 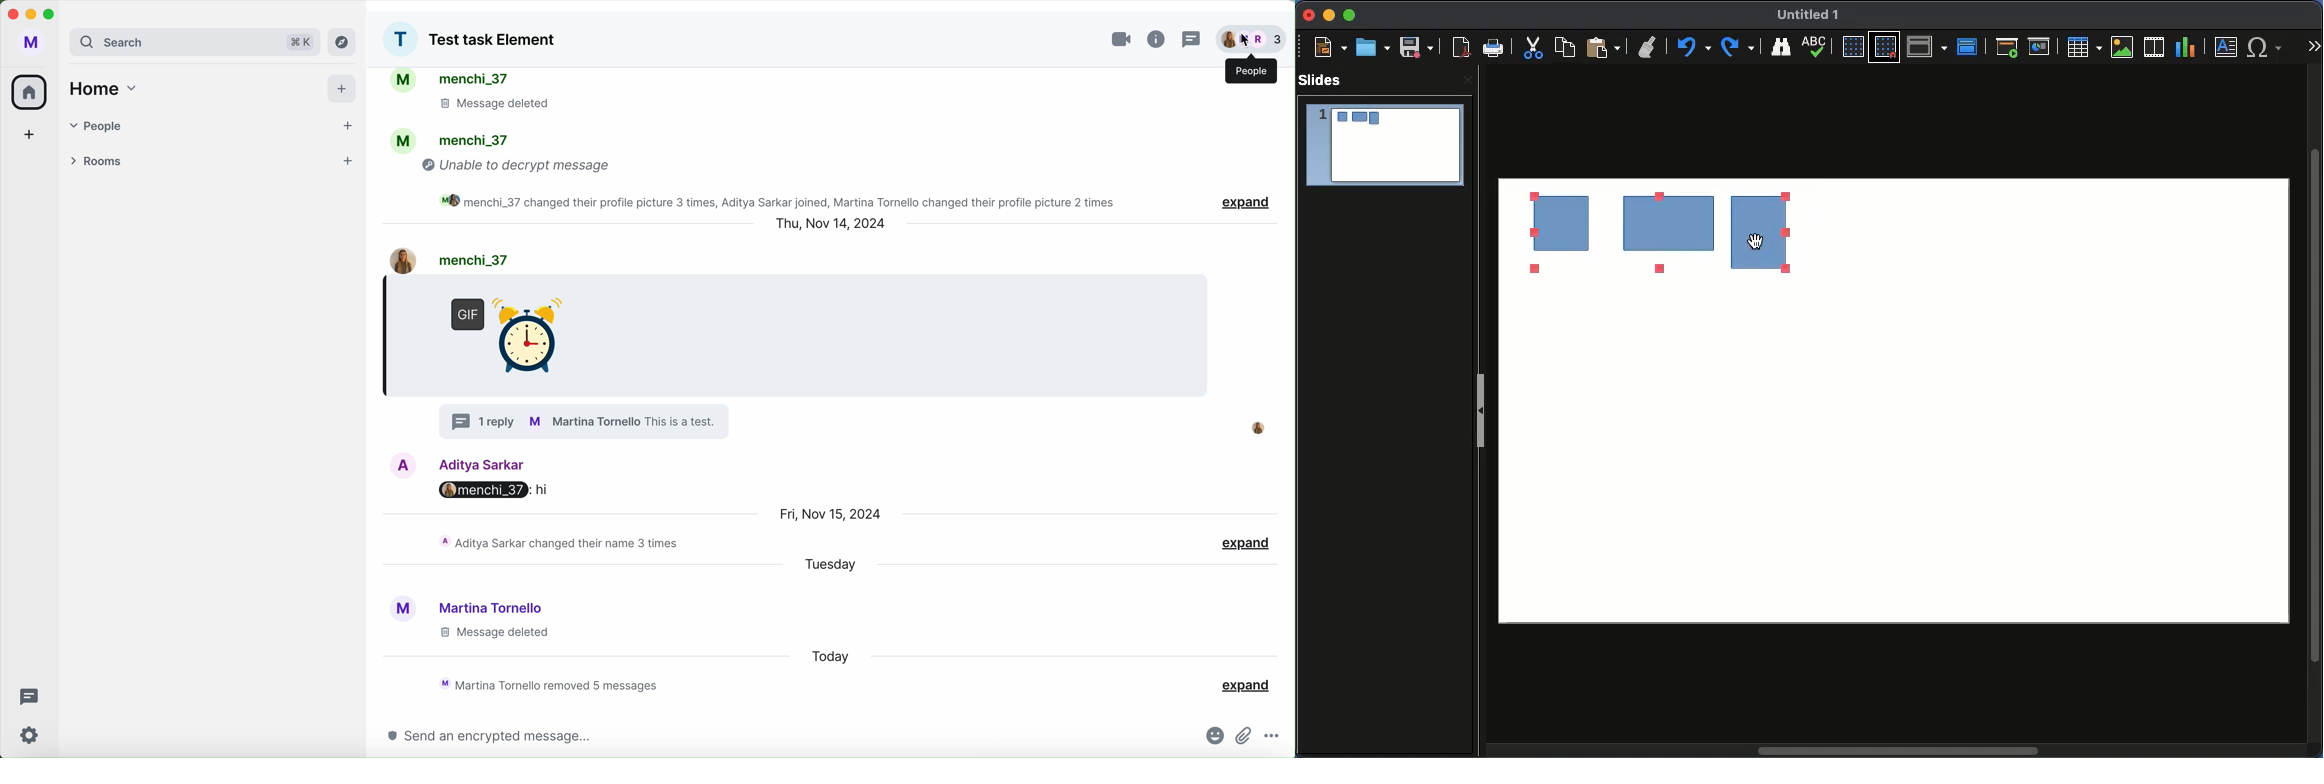 I want to click on minimize, so click(x=31, y=15).